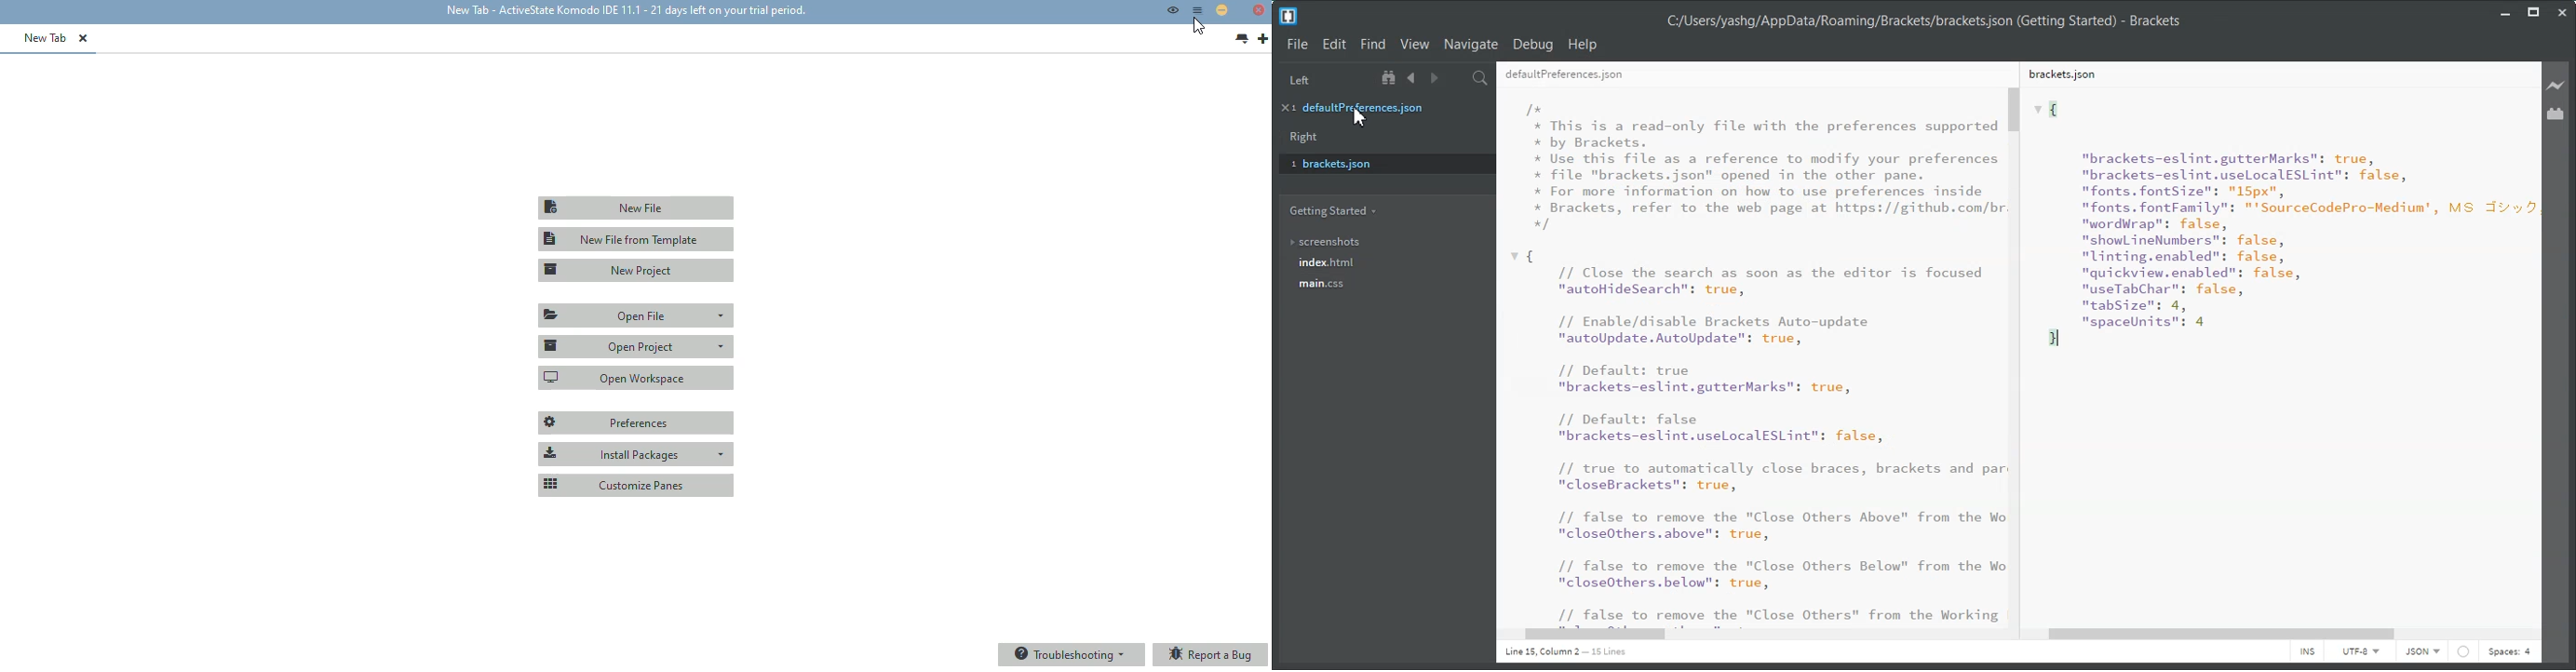  What do you see at coordinates (1381, 242) in the screenshot?
I see `Screenshots` at bounding box center [1381, 242].